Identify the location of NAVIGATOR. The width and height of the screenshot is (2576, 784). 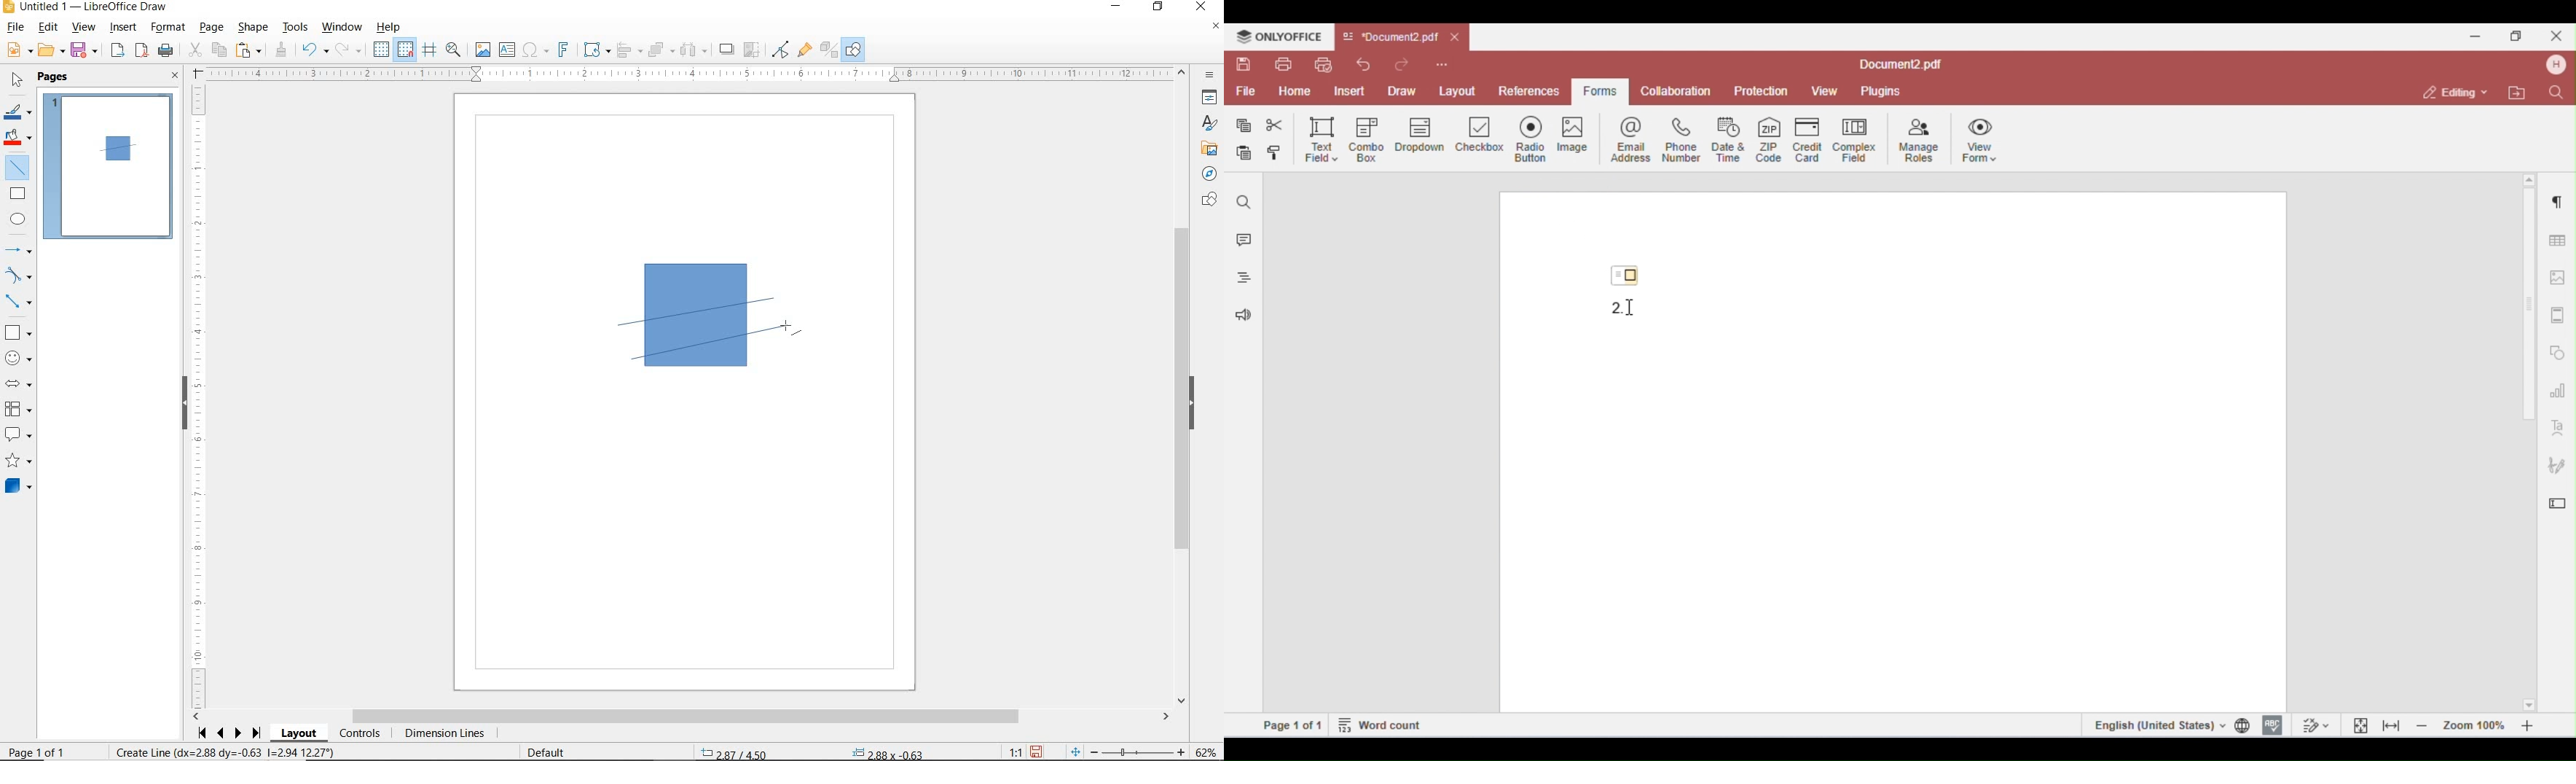
(1209, 172).